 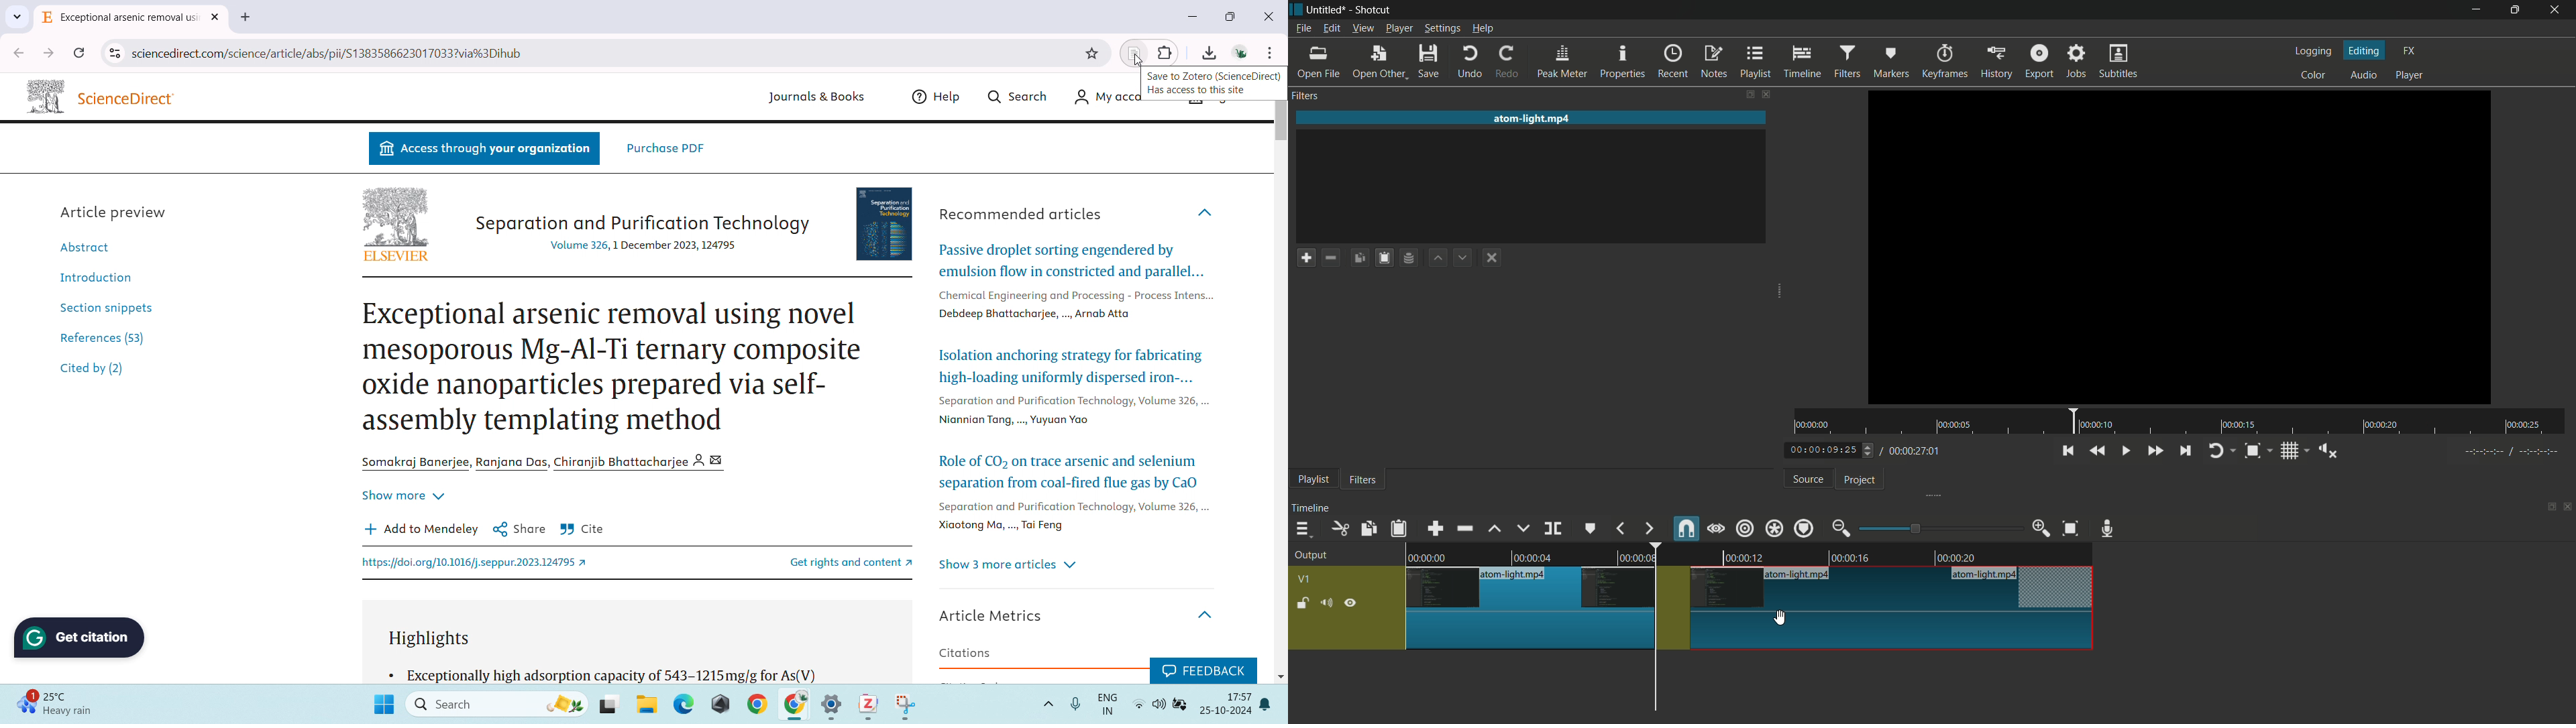 What do you see at coordinates (478, 564) in the screenshot?
I see `https://doi.org/10.1016/j.seppur.2023.124795 2` at bounding box center [478, 564].